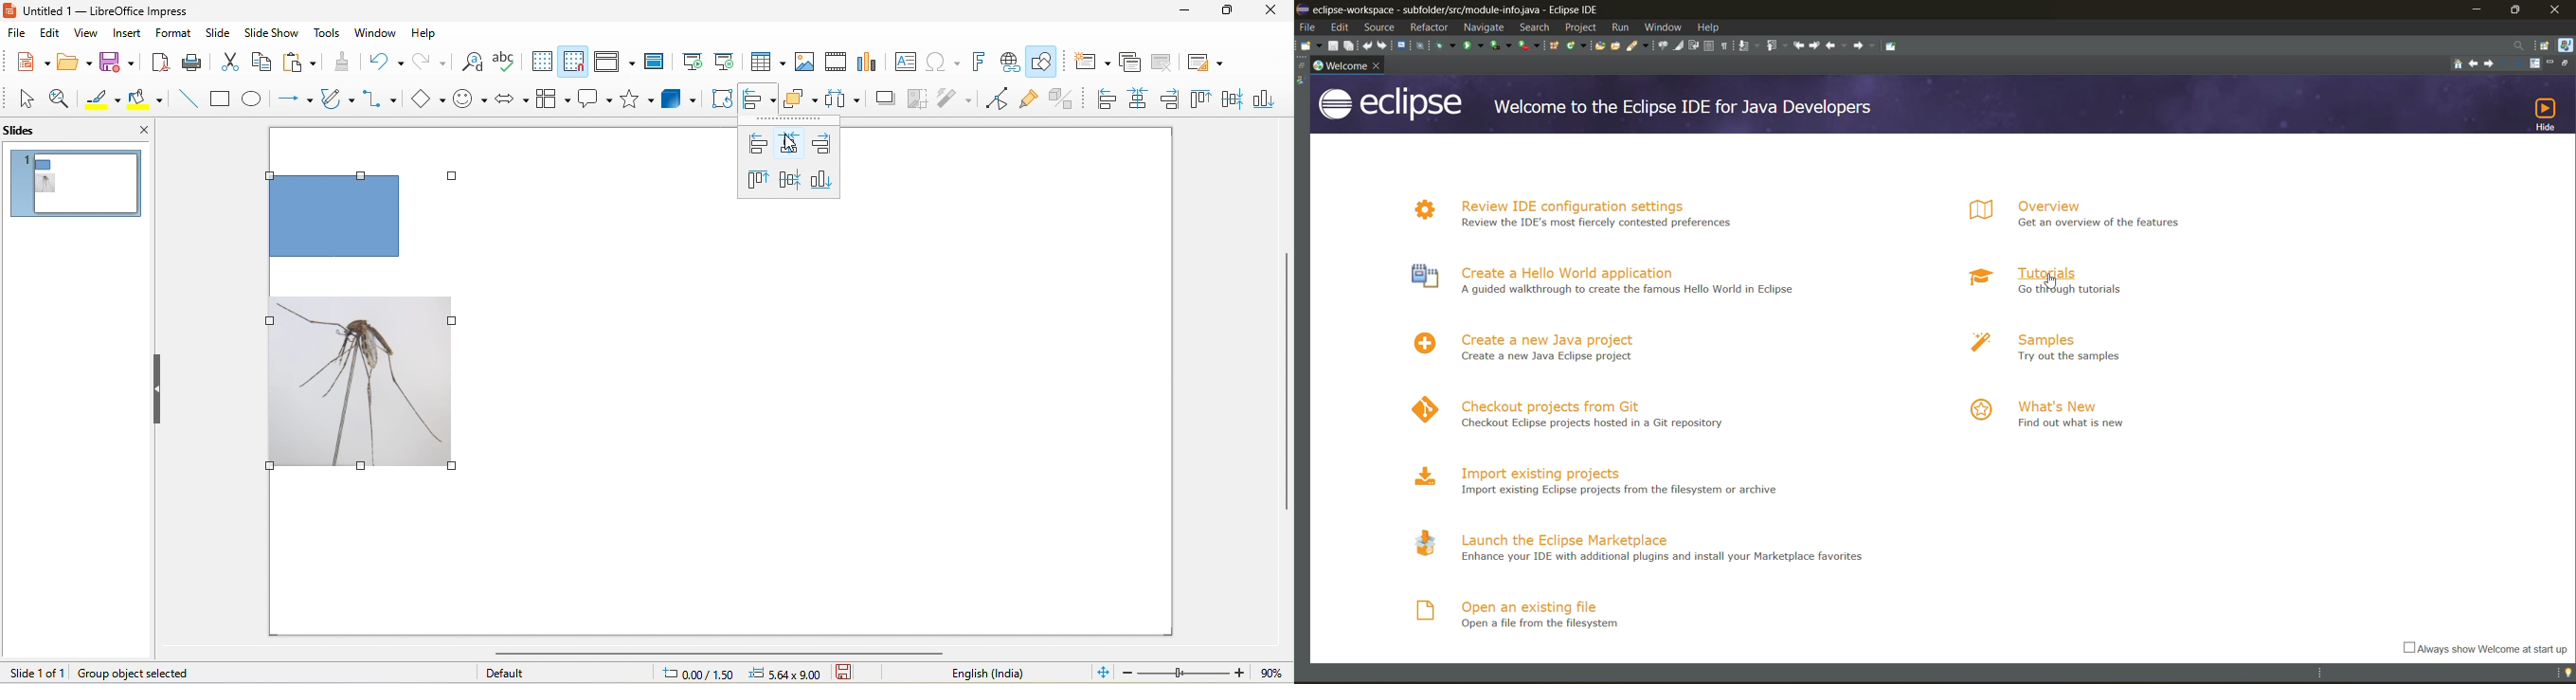 This screenshot has height=700, width=2576. I want to click on line, so click(190, 99).